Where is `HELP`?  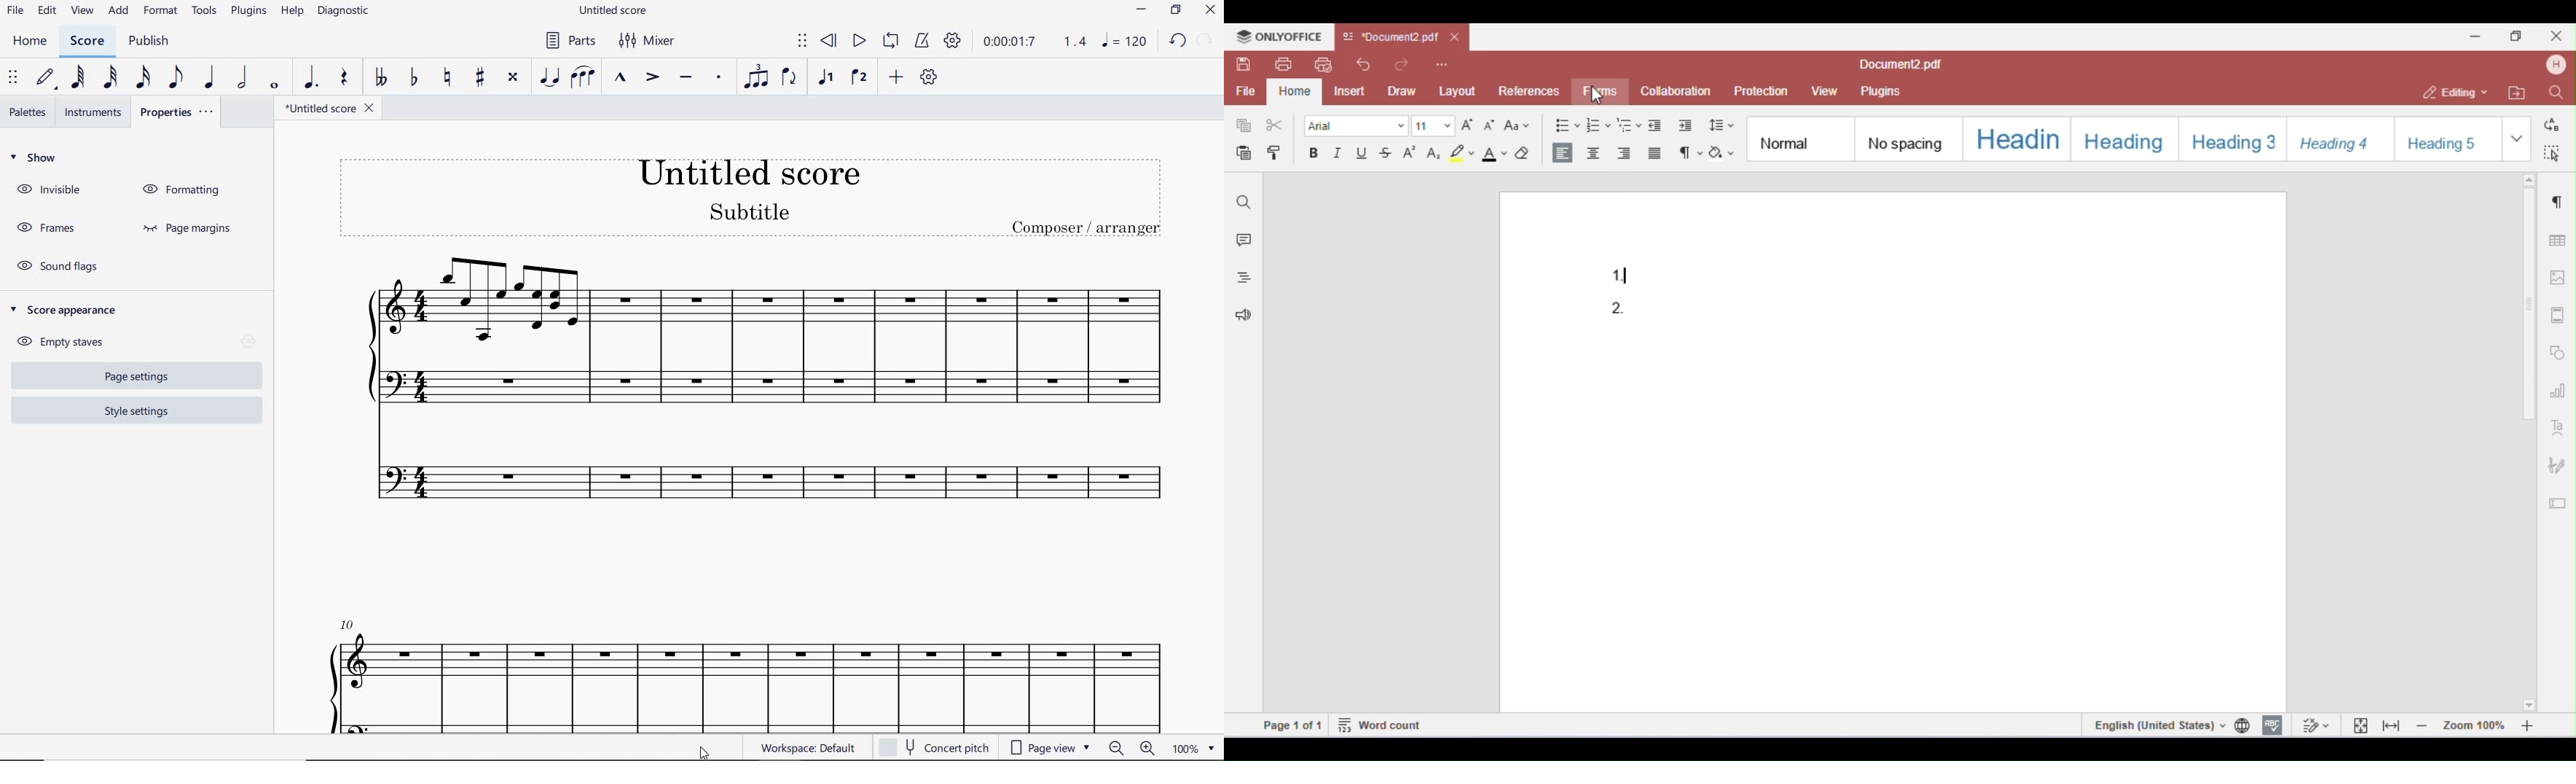
HELP is located at coordinates (292, 11).